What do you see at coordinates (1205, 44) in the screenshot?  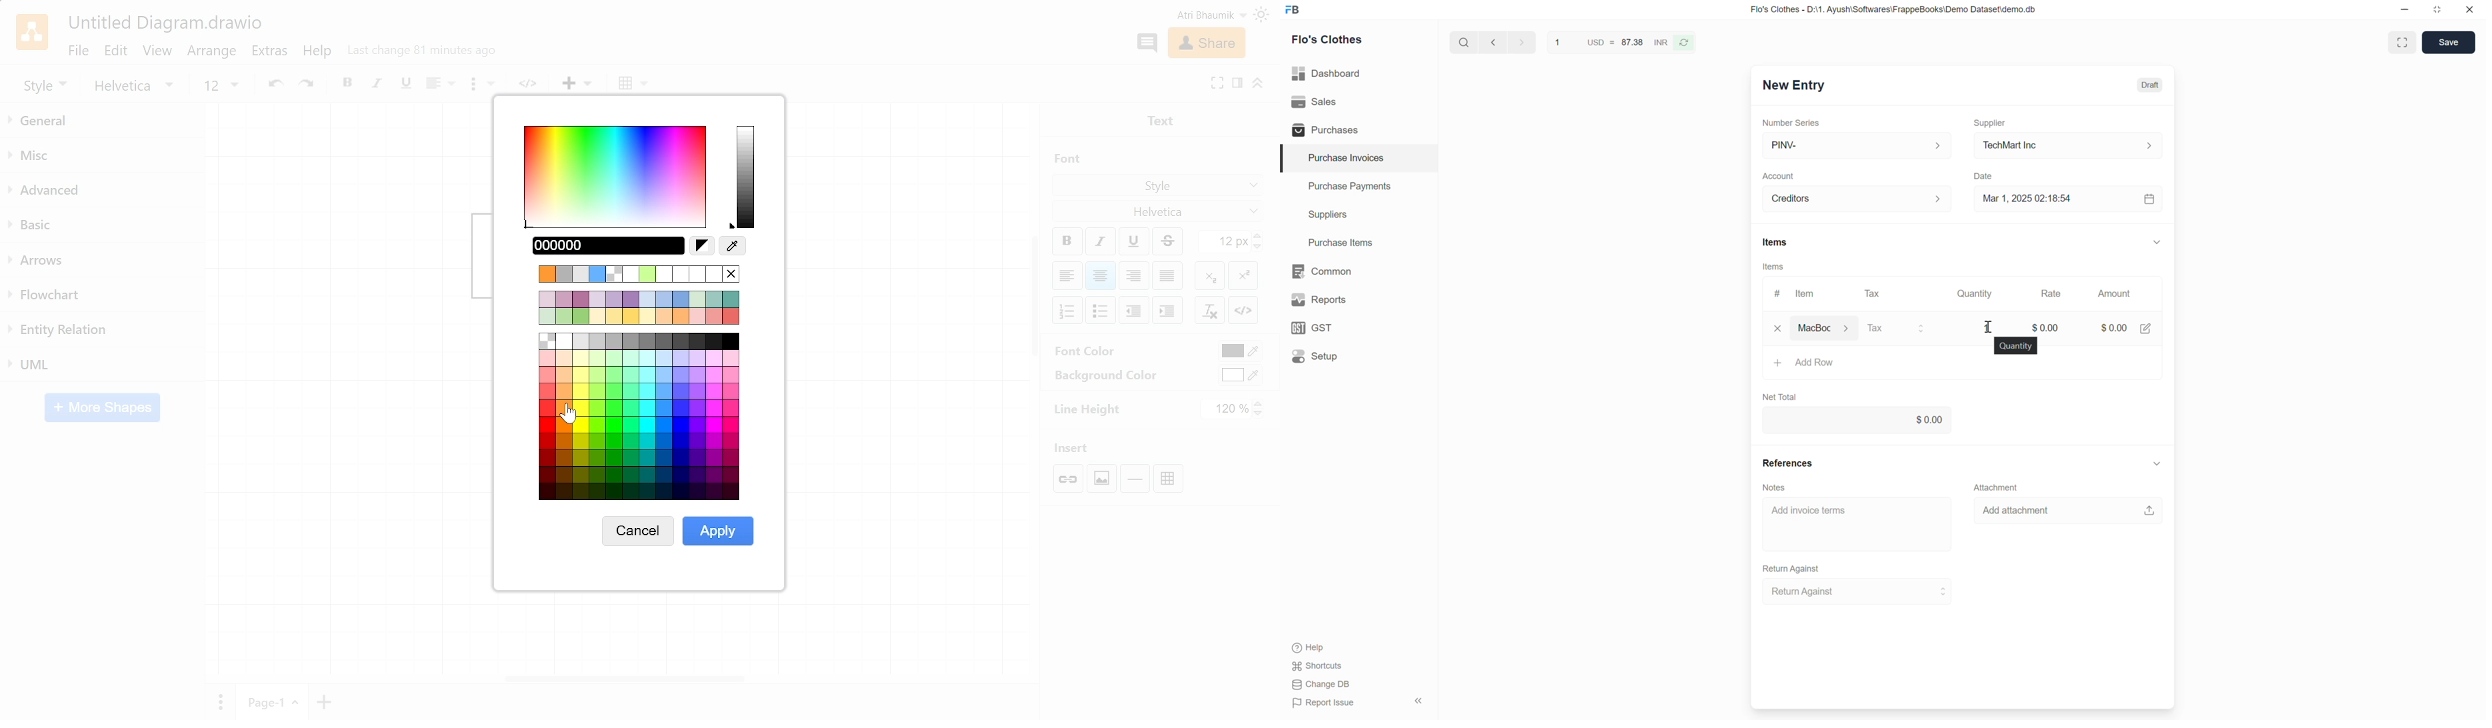 I see `Share` at bounding box center [1205, 44].